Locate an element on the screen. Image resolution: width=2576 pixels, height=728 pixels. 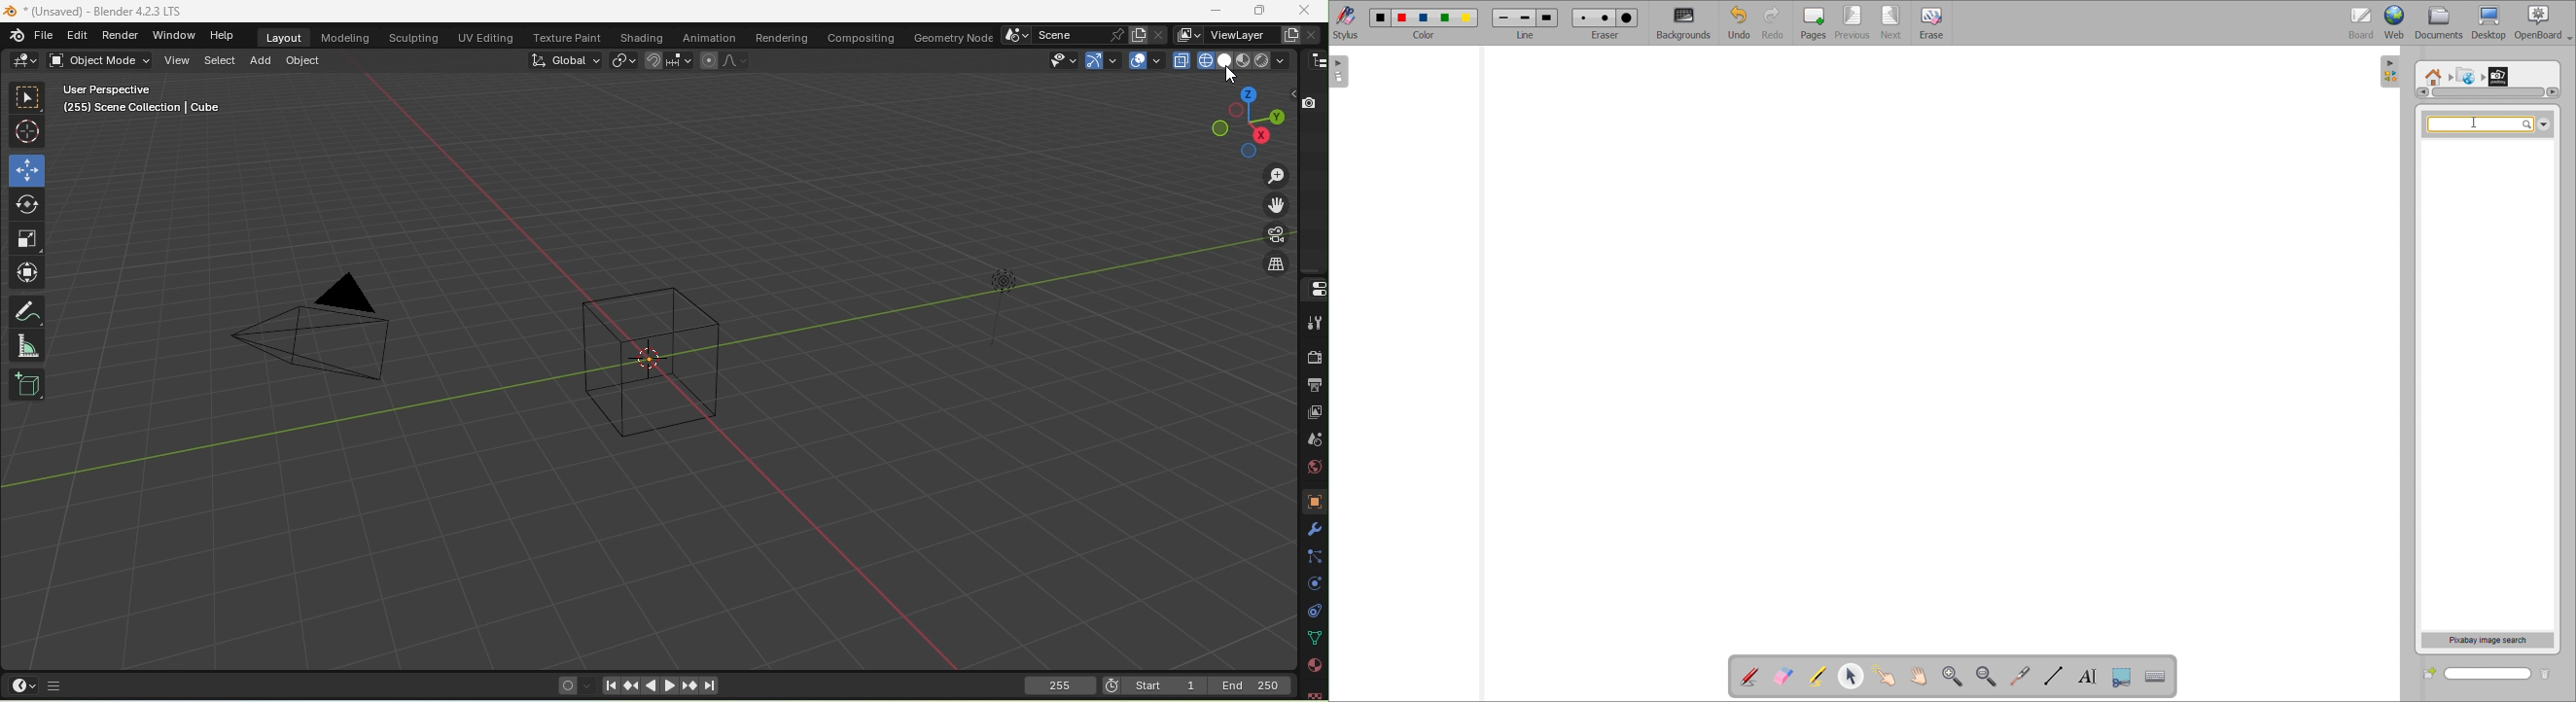
Web search is located at coordinates (2464, 73).